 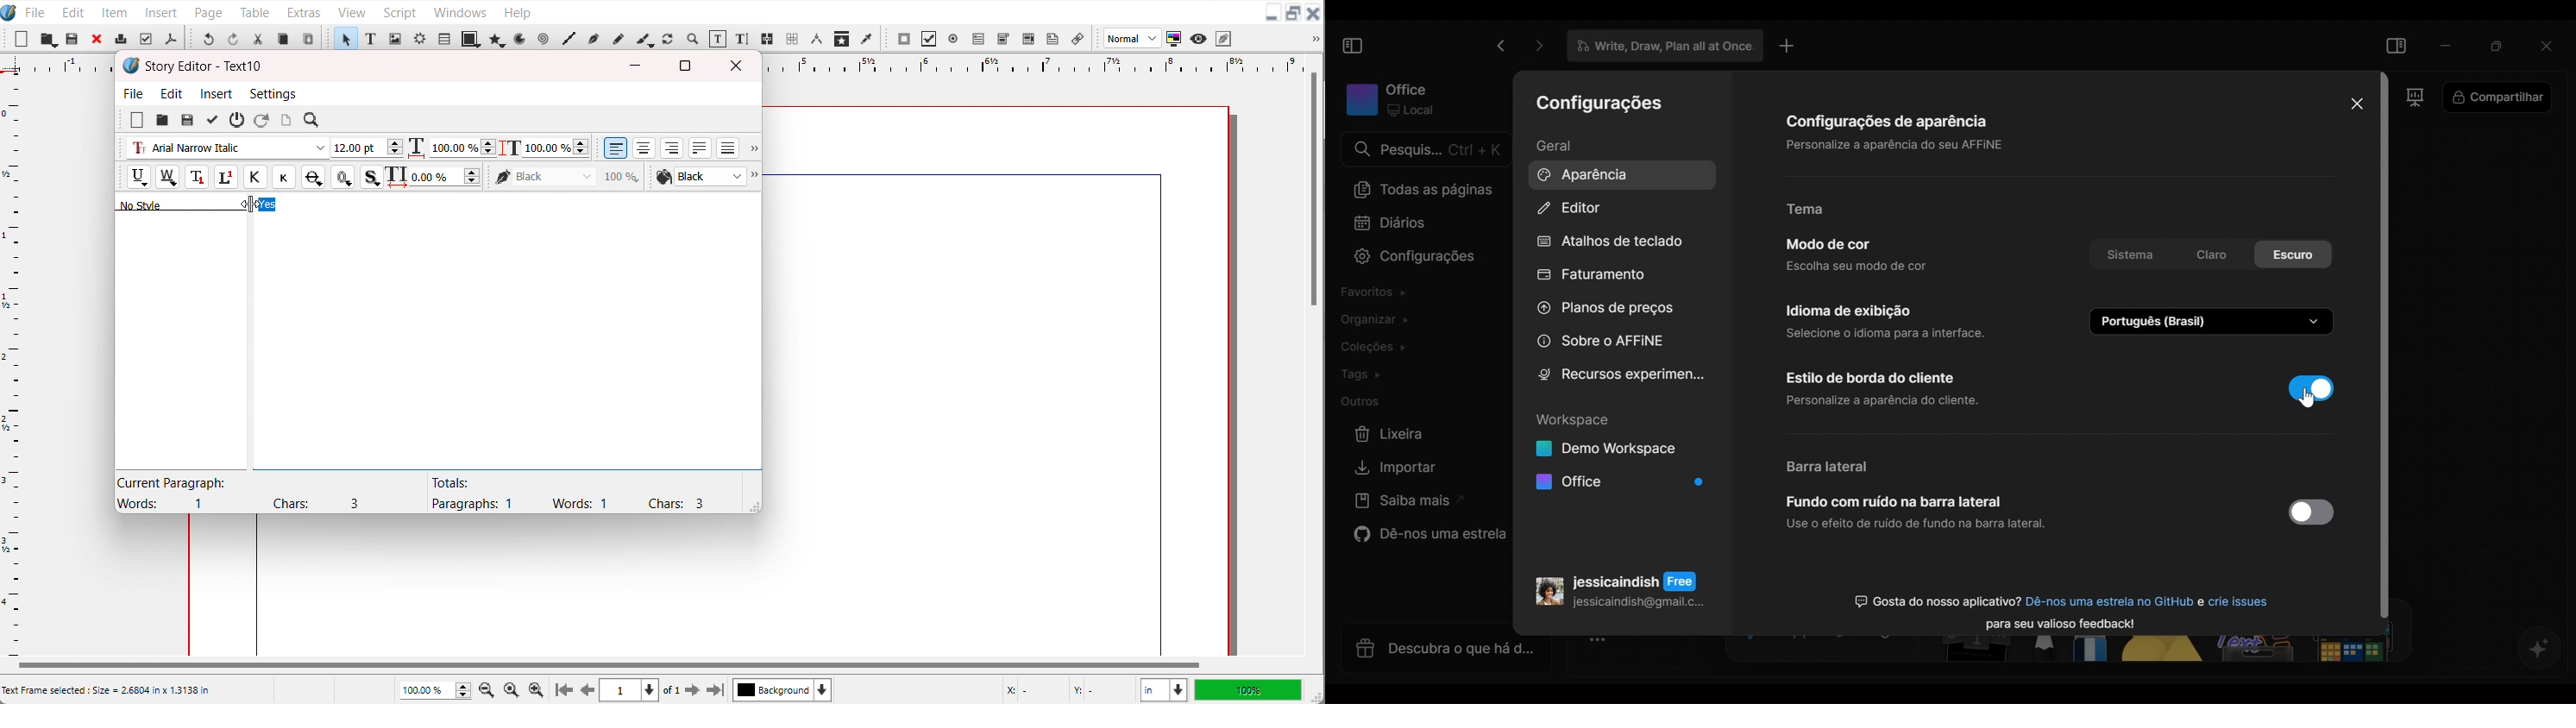 I want to click on Script, so click(x=401, y=11).